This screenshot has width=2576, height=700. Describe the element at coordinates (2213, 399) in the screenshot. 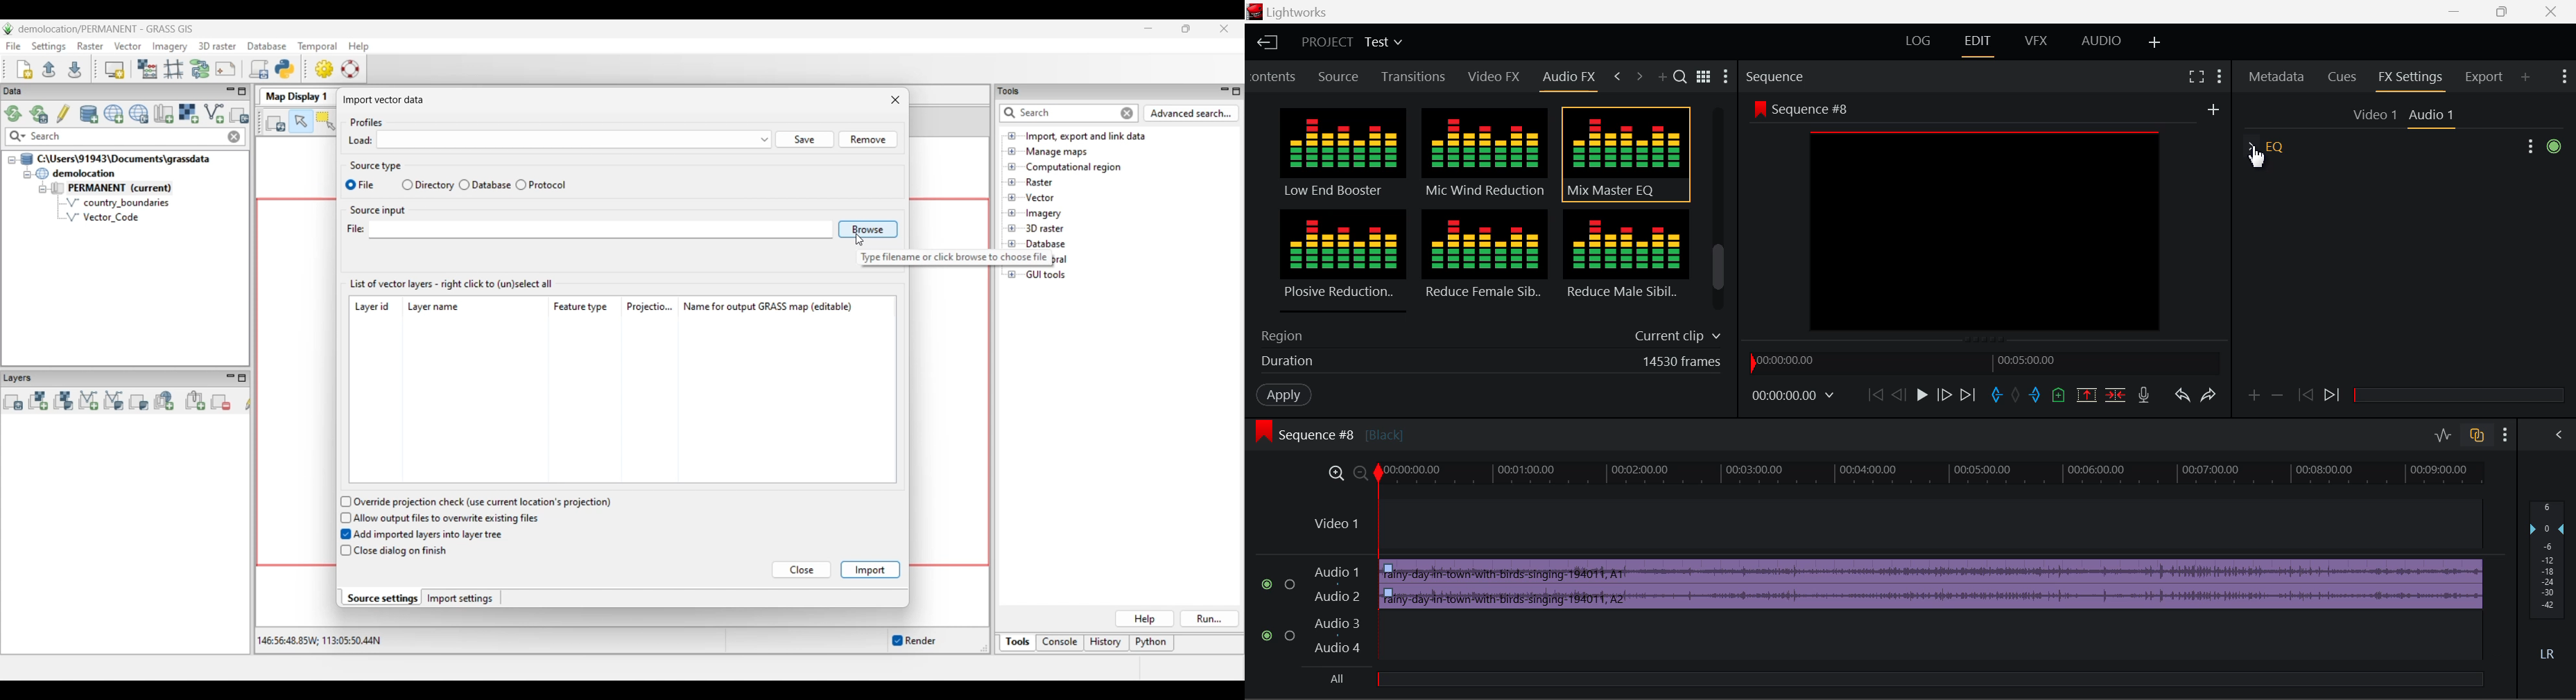

I see `Redo` at that location.